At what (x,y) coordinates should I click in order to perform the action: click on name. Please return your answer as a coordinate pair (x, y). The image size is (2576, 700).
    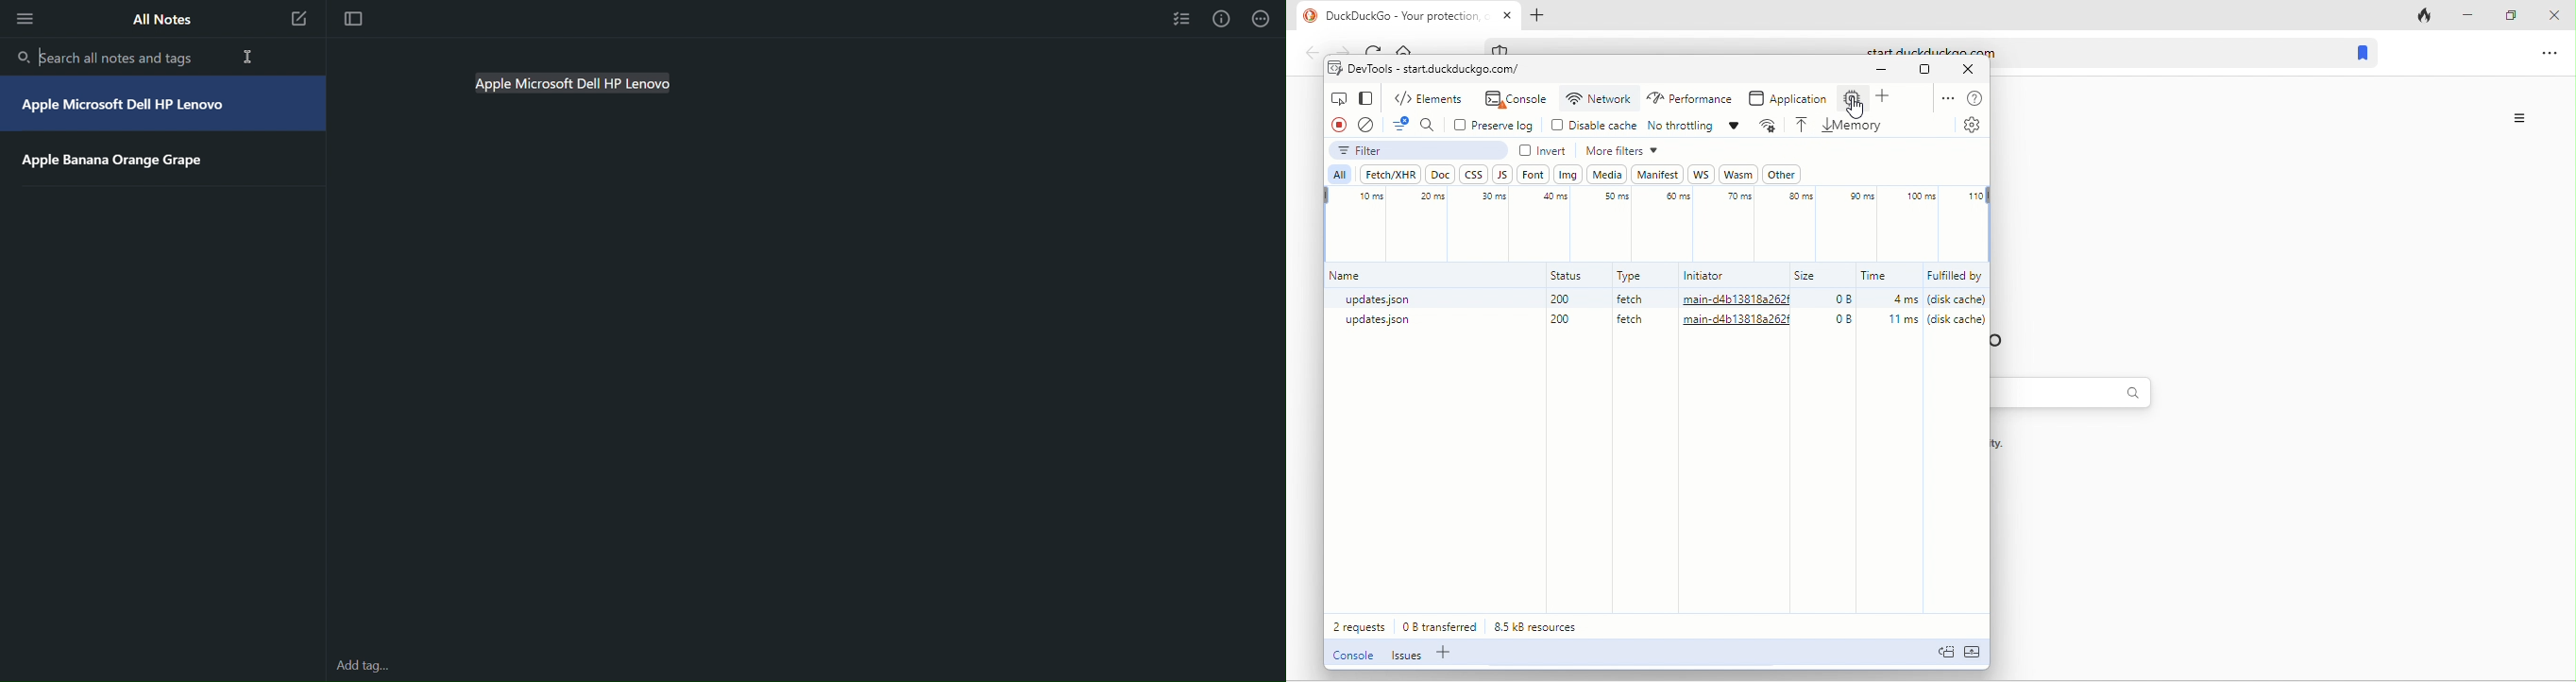
    Looking at the image, I should click on (1381, 277).